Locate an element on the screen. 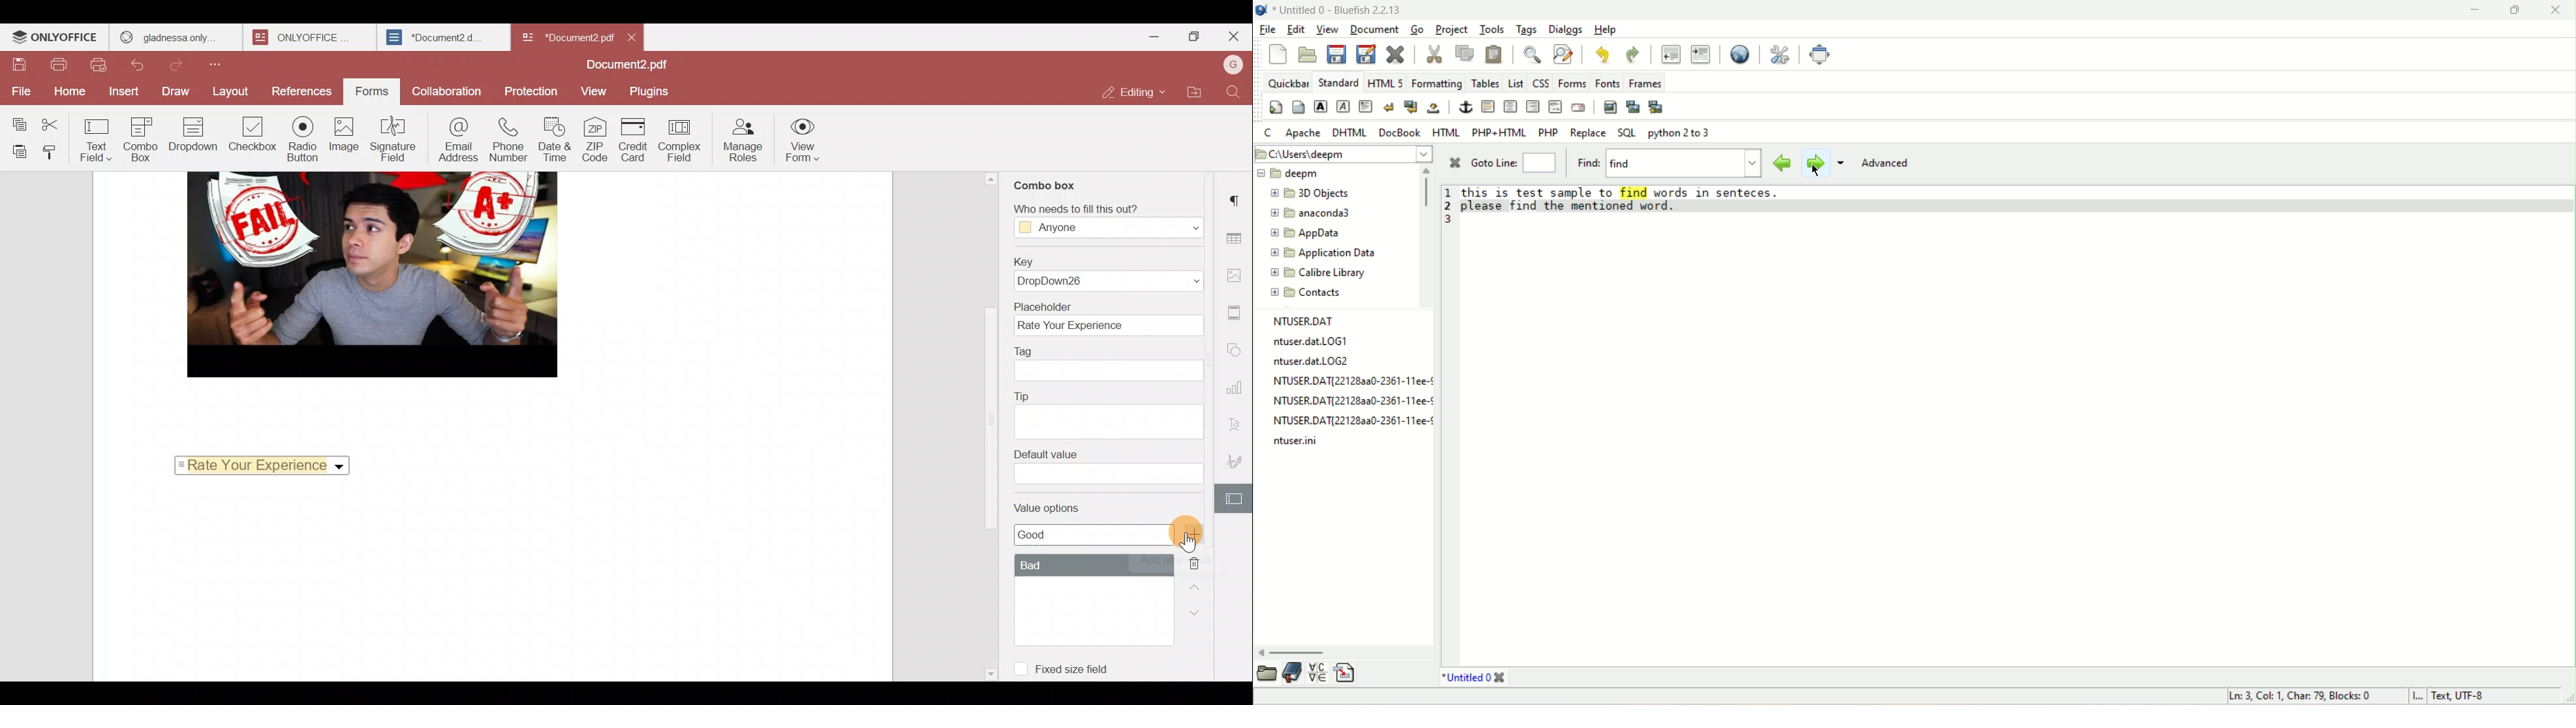 The width and height of the screenshot is (2576, 728). move up is located at coordinates (1428, 170).